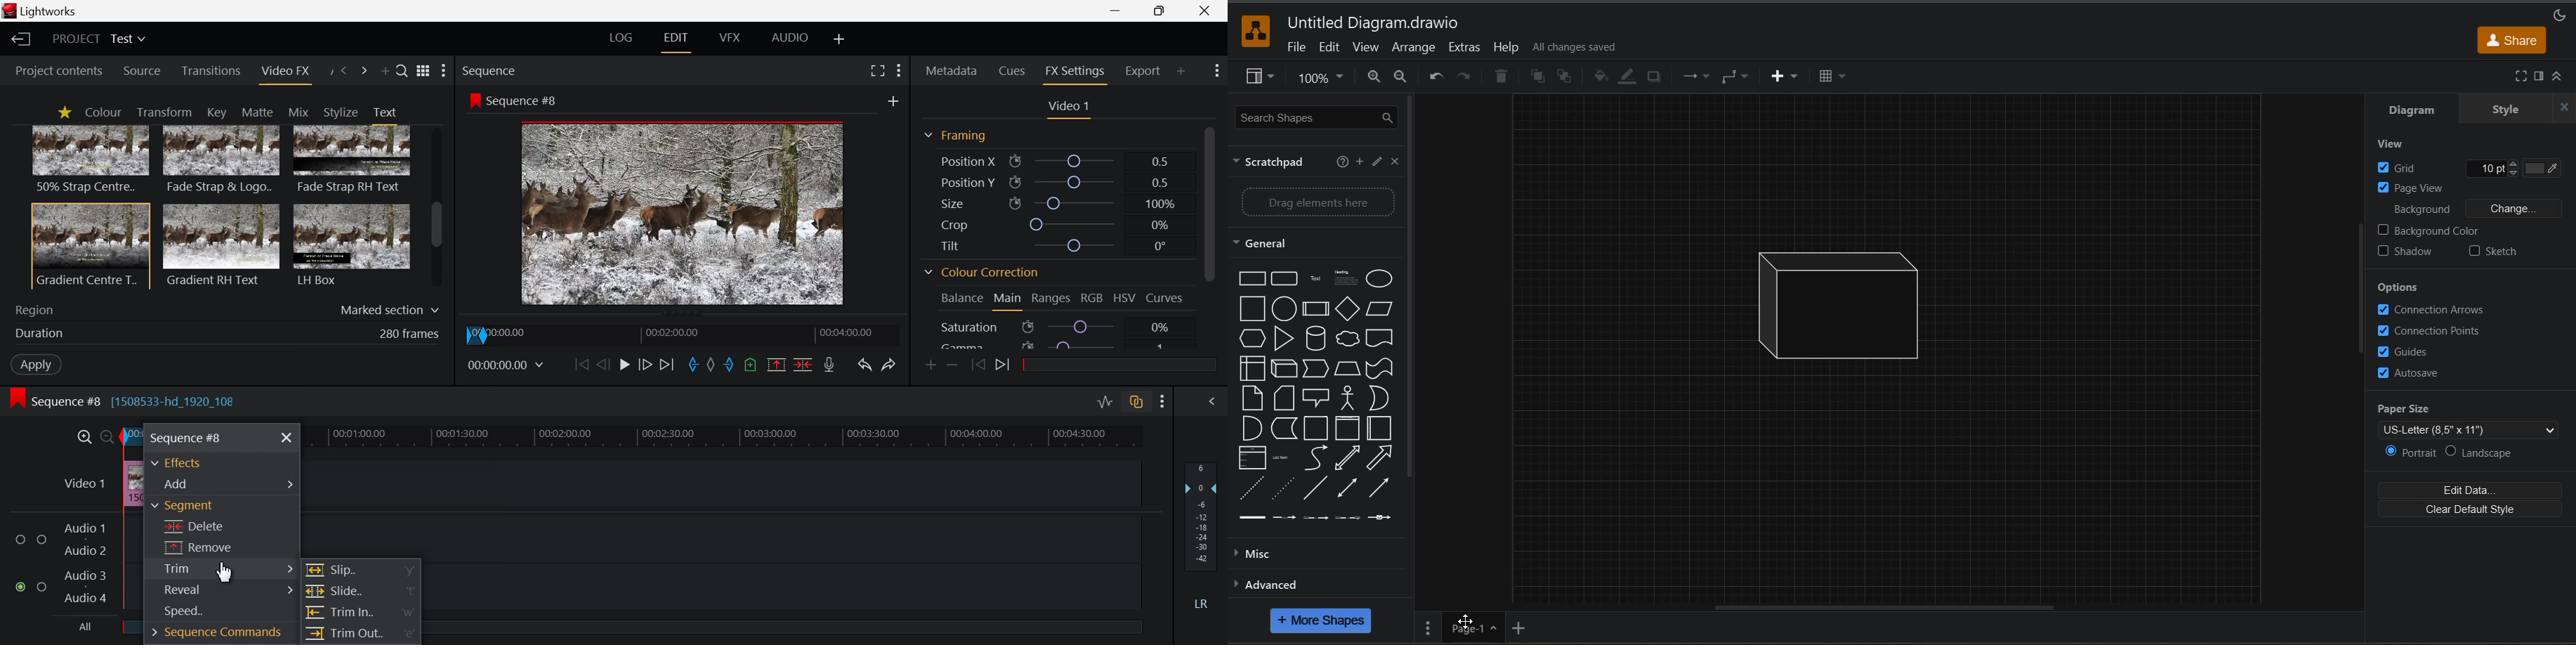 This screenshot has width=2576, height=672. What do you see at coordinates (19, 39) in the screenshot?
I see `Back to homepage` at bounding box center [19, 39].